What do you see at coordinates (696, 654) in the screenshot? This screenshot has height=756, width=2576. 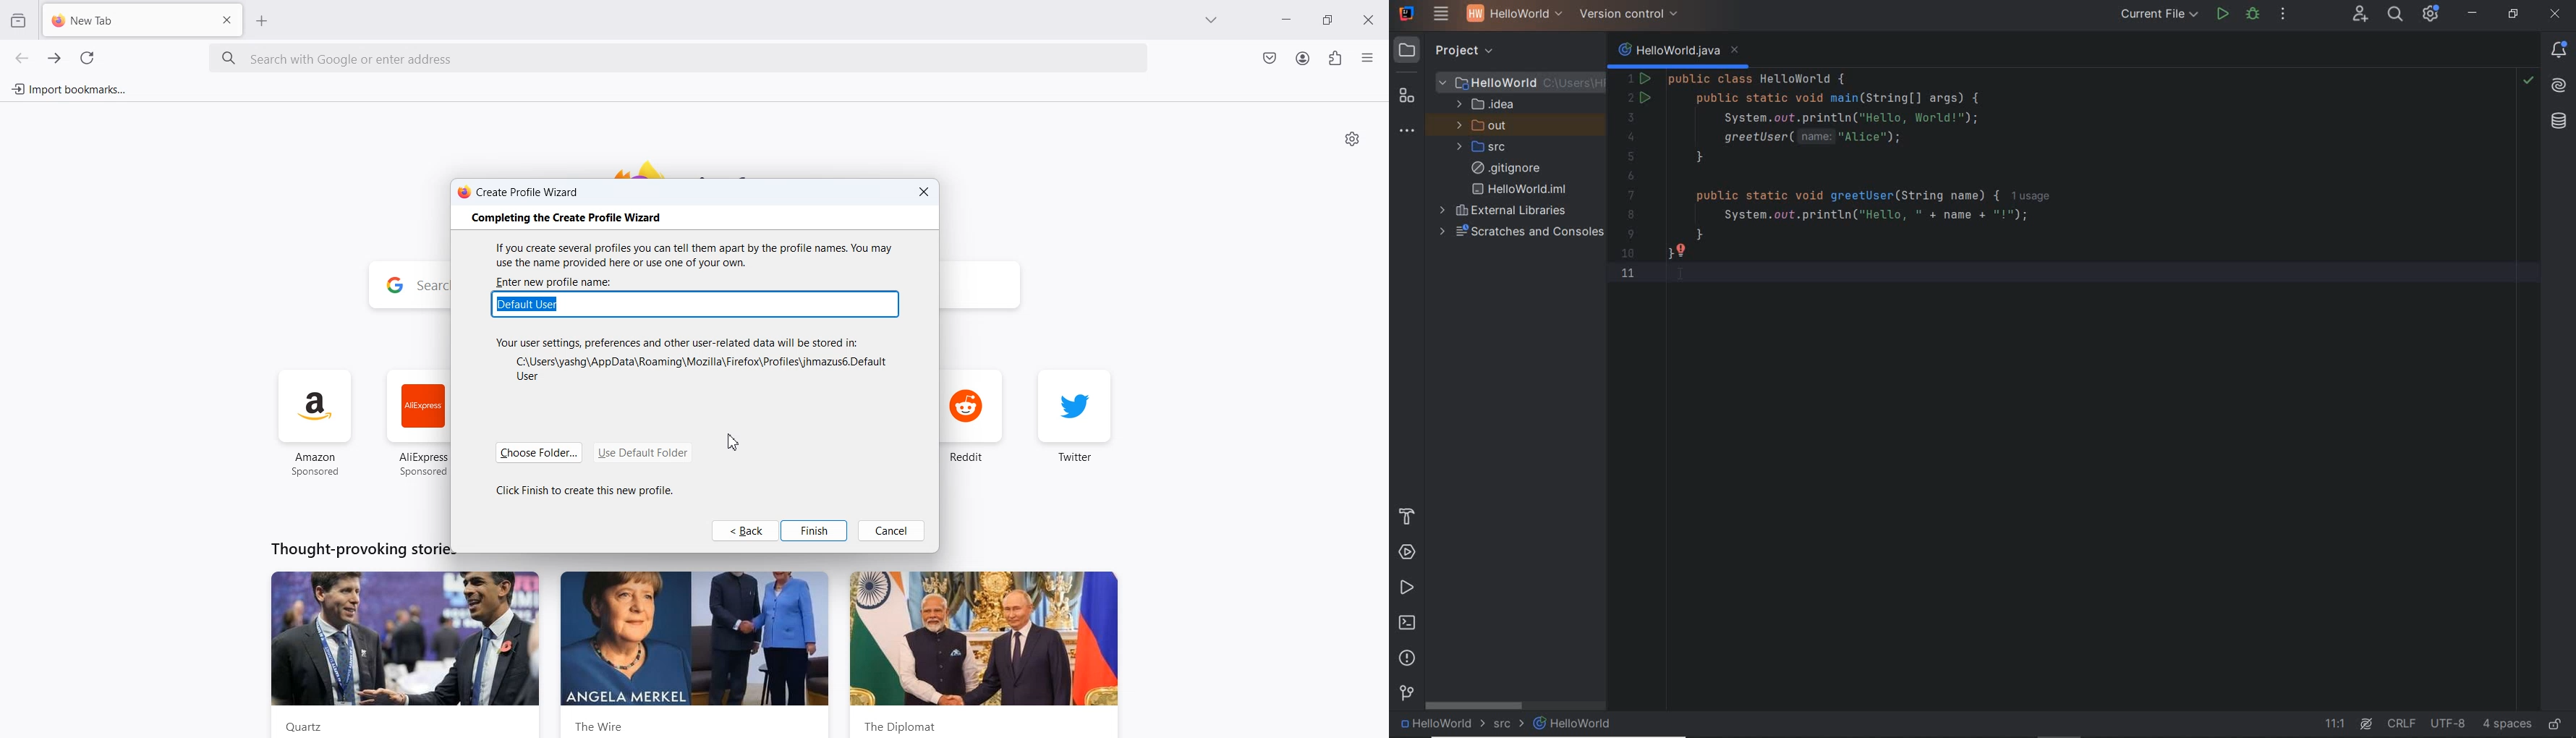 I see `the wire` at bounding box center [696, 654].